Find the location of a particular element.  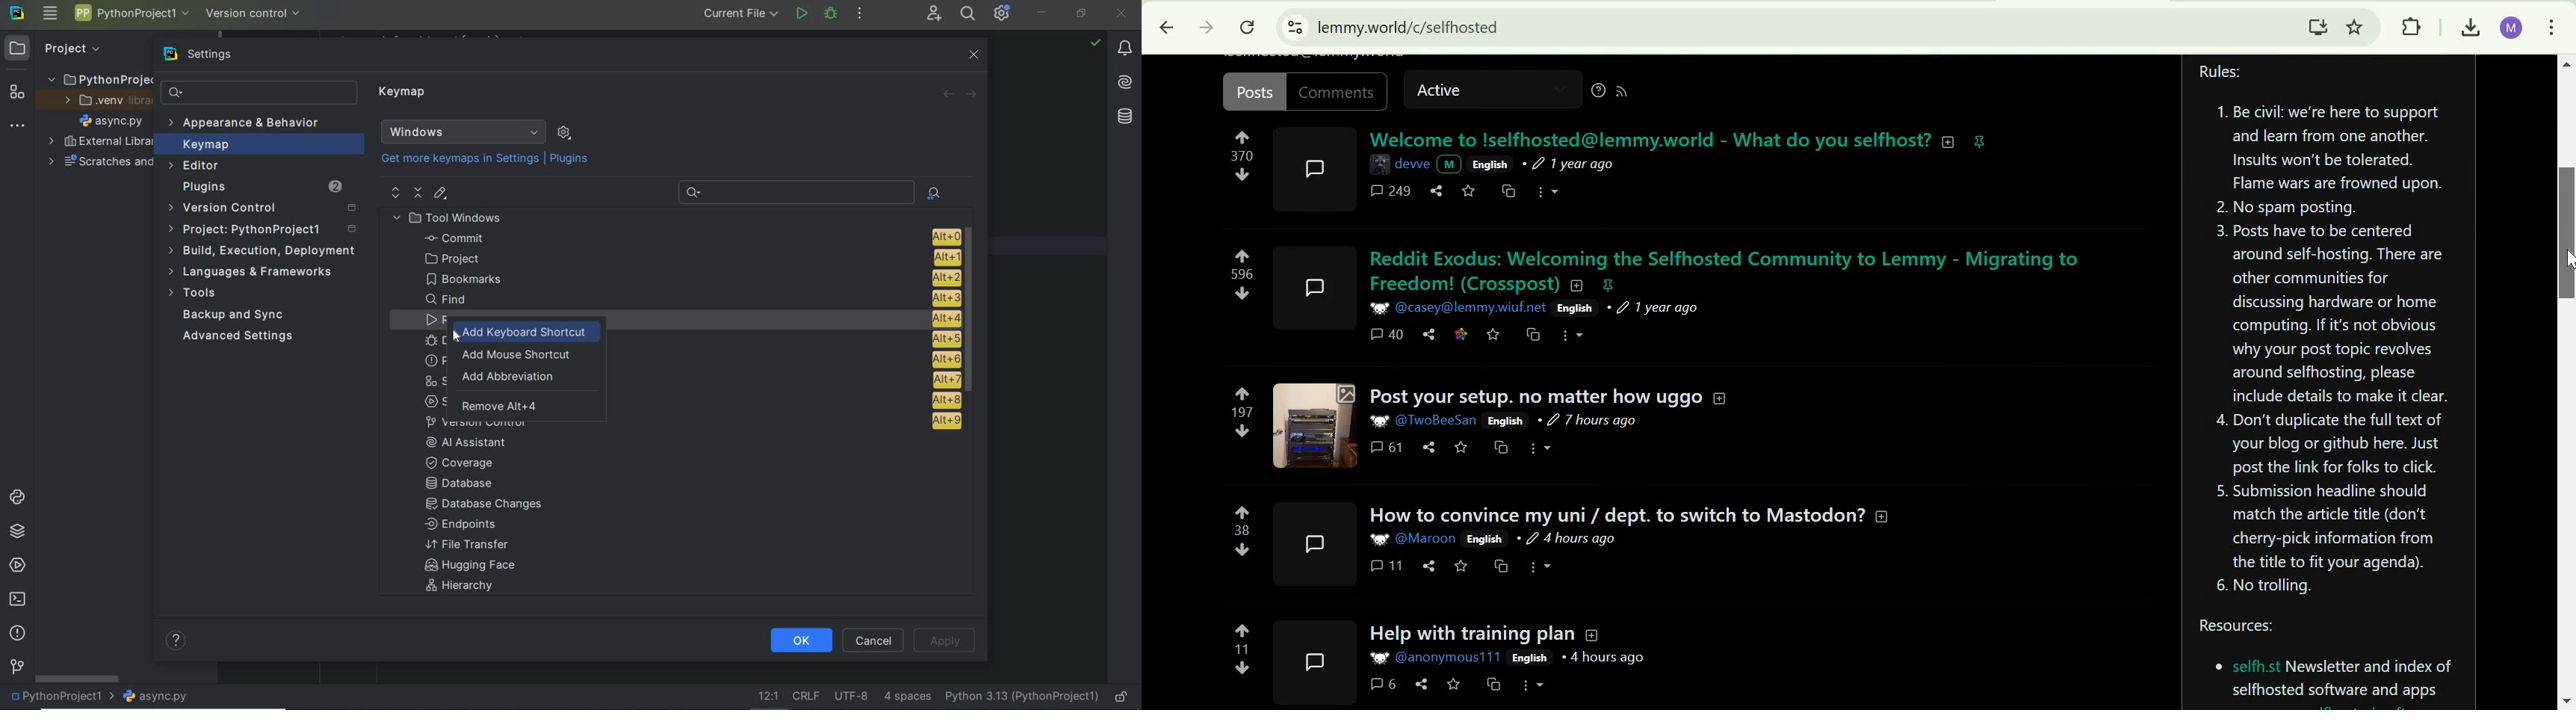

38 points is located at coordinates (1243, 530).